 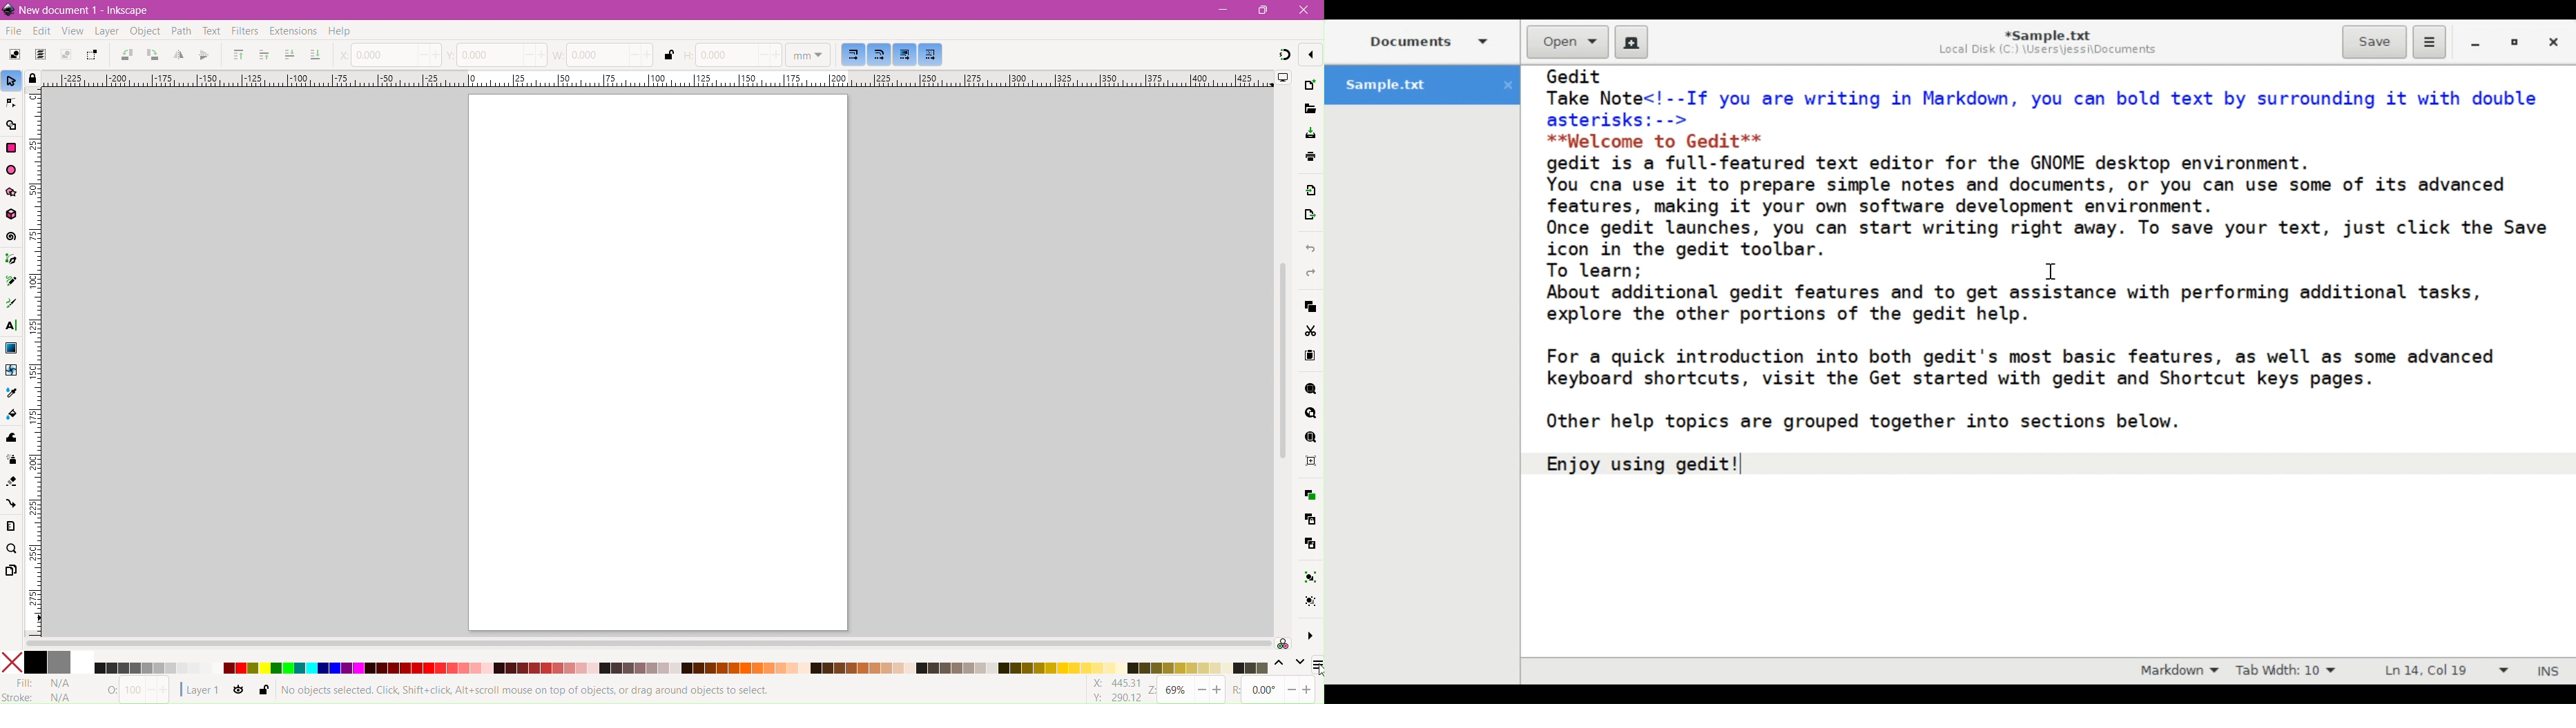 I want to click on View, so click(x=70, y=31).